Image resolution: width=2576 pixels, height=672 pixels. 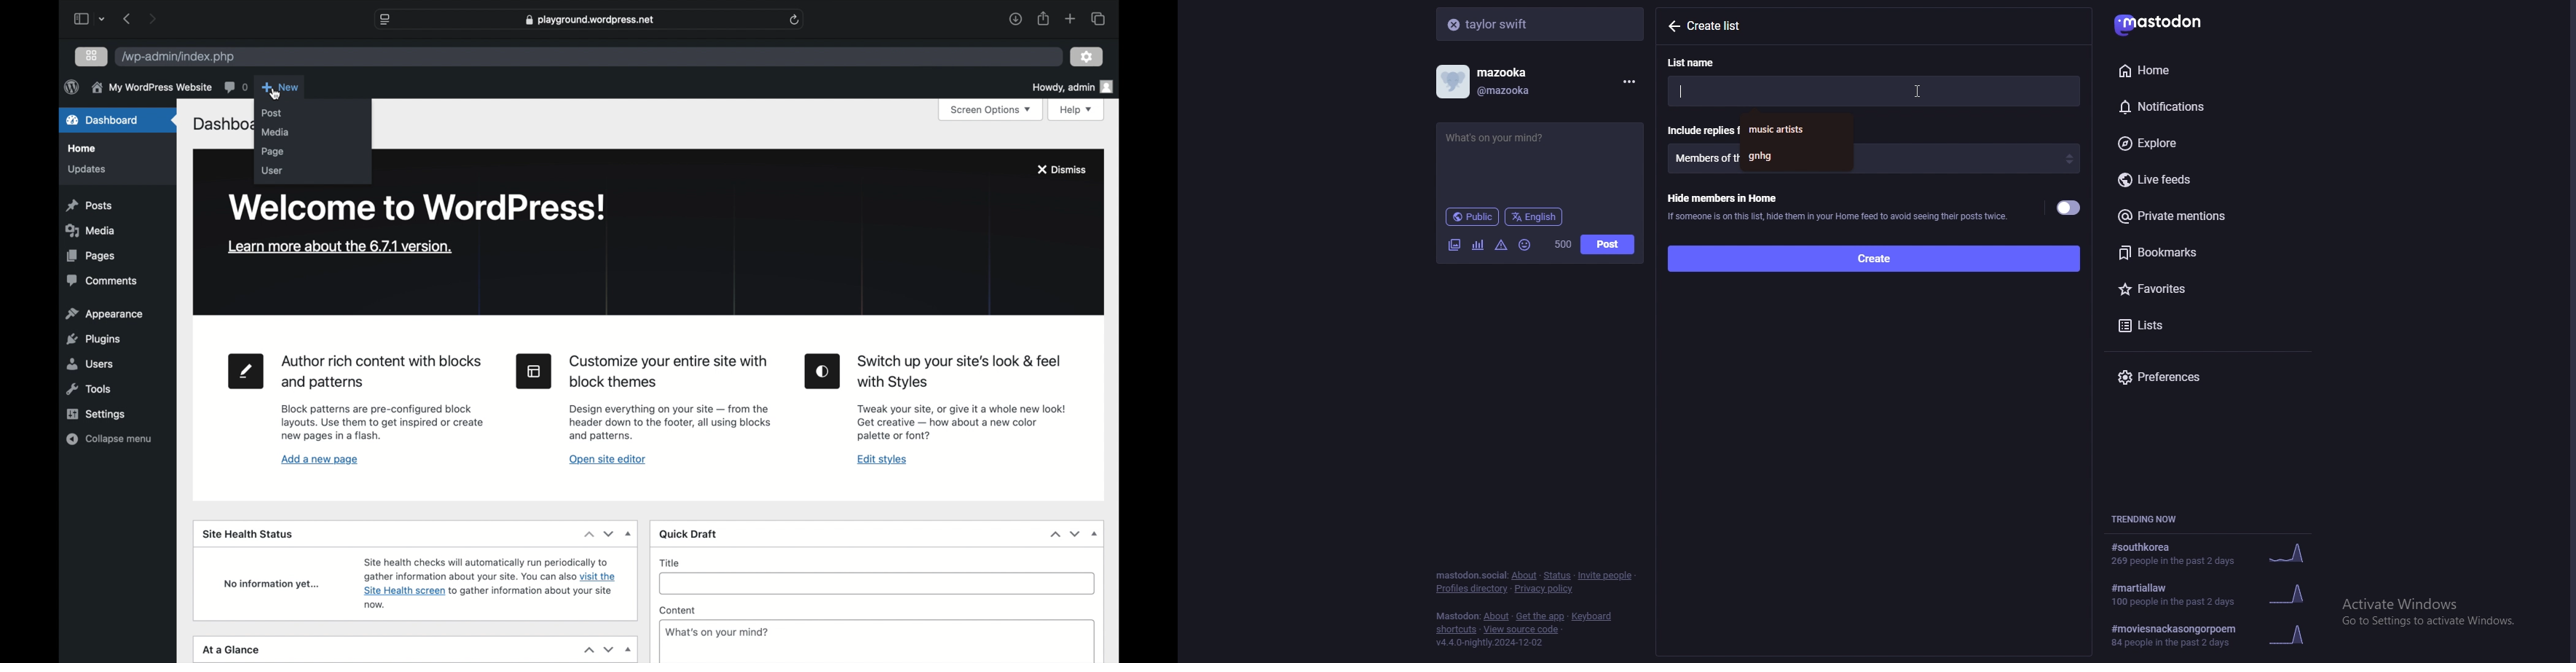 What do you see at coordinates (1076, 110) in the screenshot?
I see `help` at bounding box center [1076, 110].